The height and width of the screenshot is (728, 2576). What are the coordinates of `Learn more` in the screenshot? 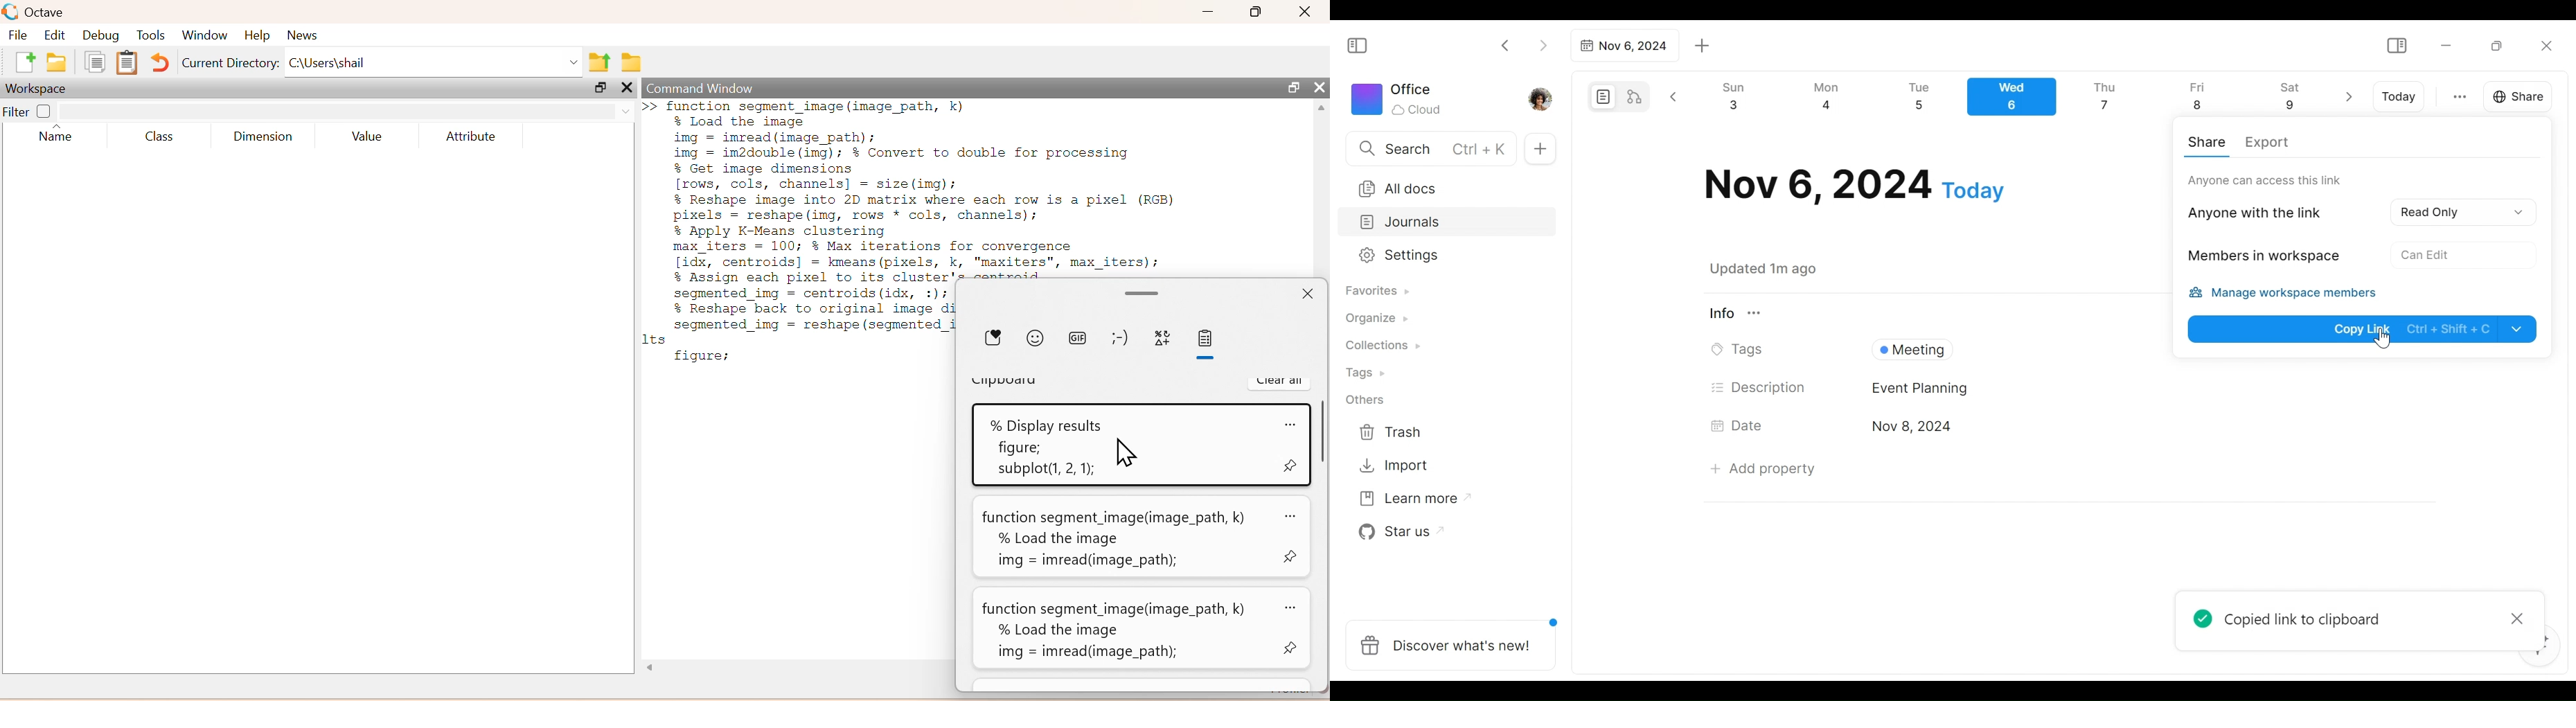 It's located at (1408, 501).